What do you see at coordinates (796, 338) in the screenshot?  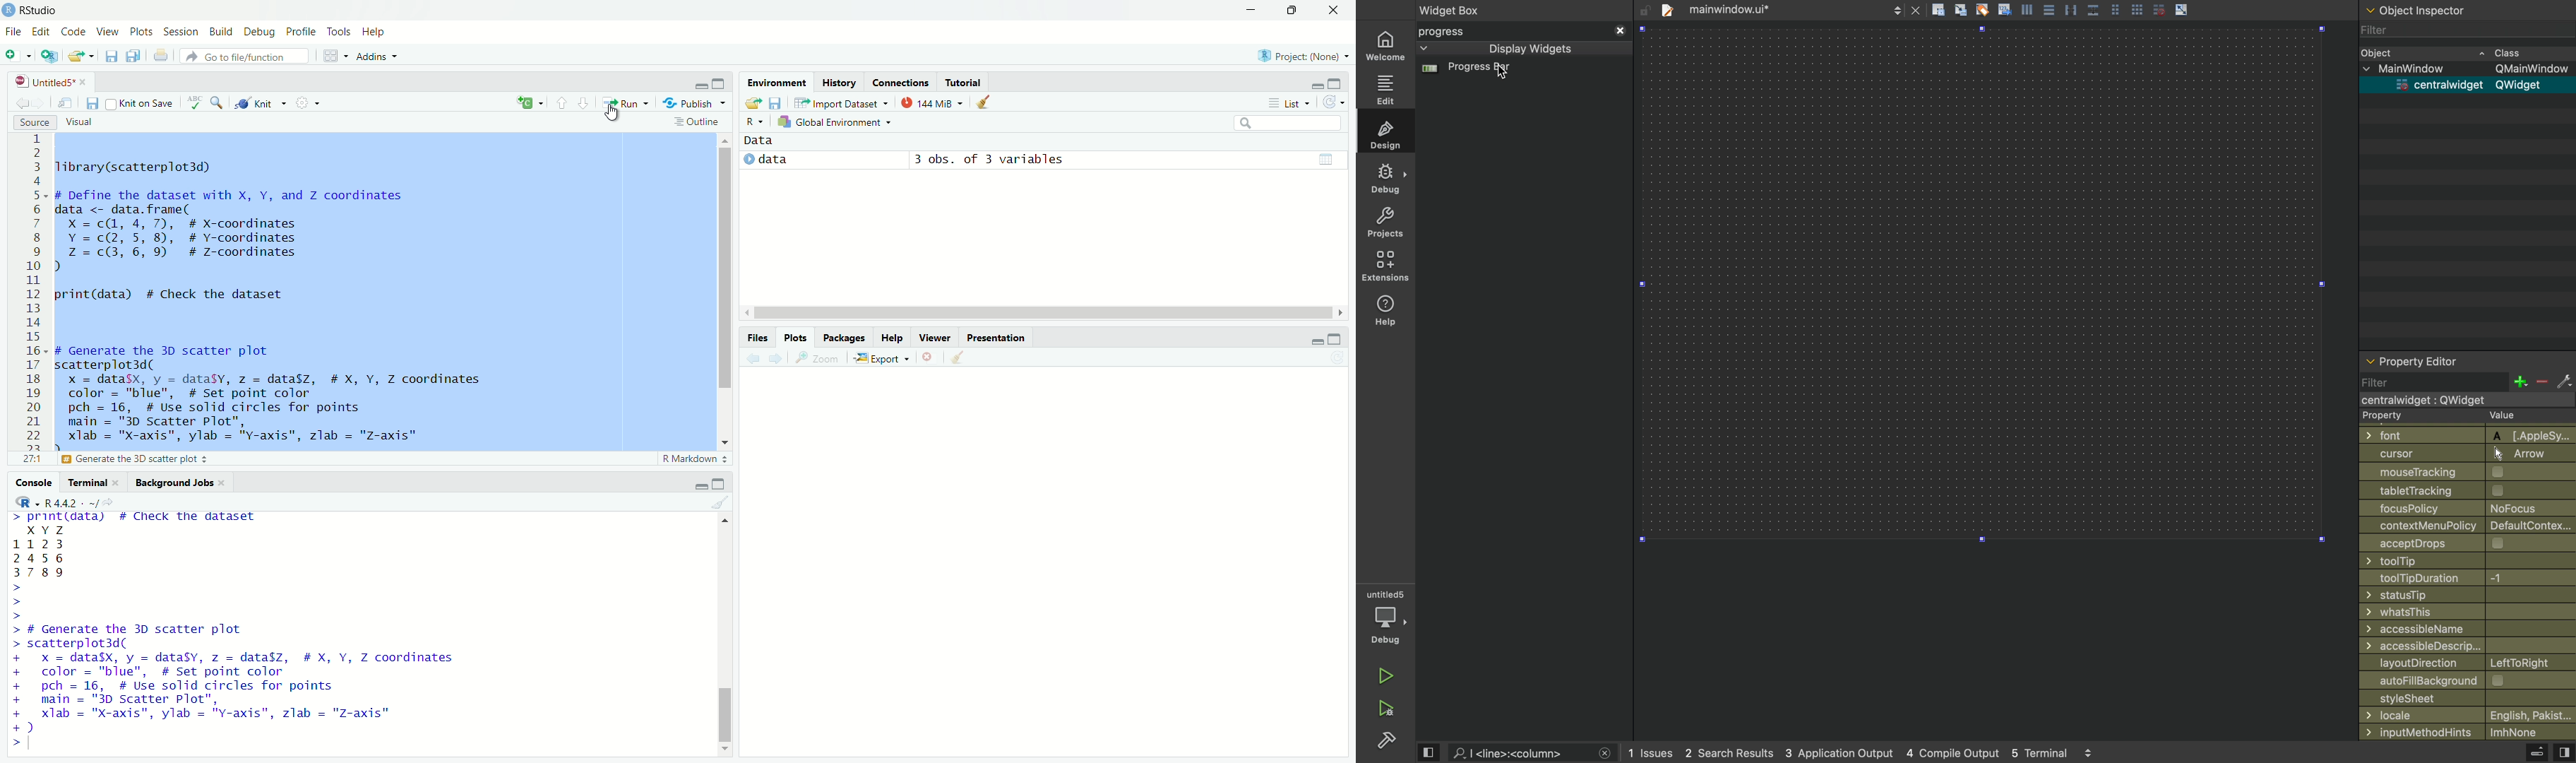 I see `plots` at bounding box center [796, 338].